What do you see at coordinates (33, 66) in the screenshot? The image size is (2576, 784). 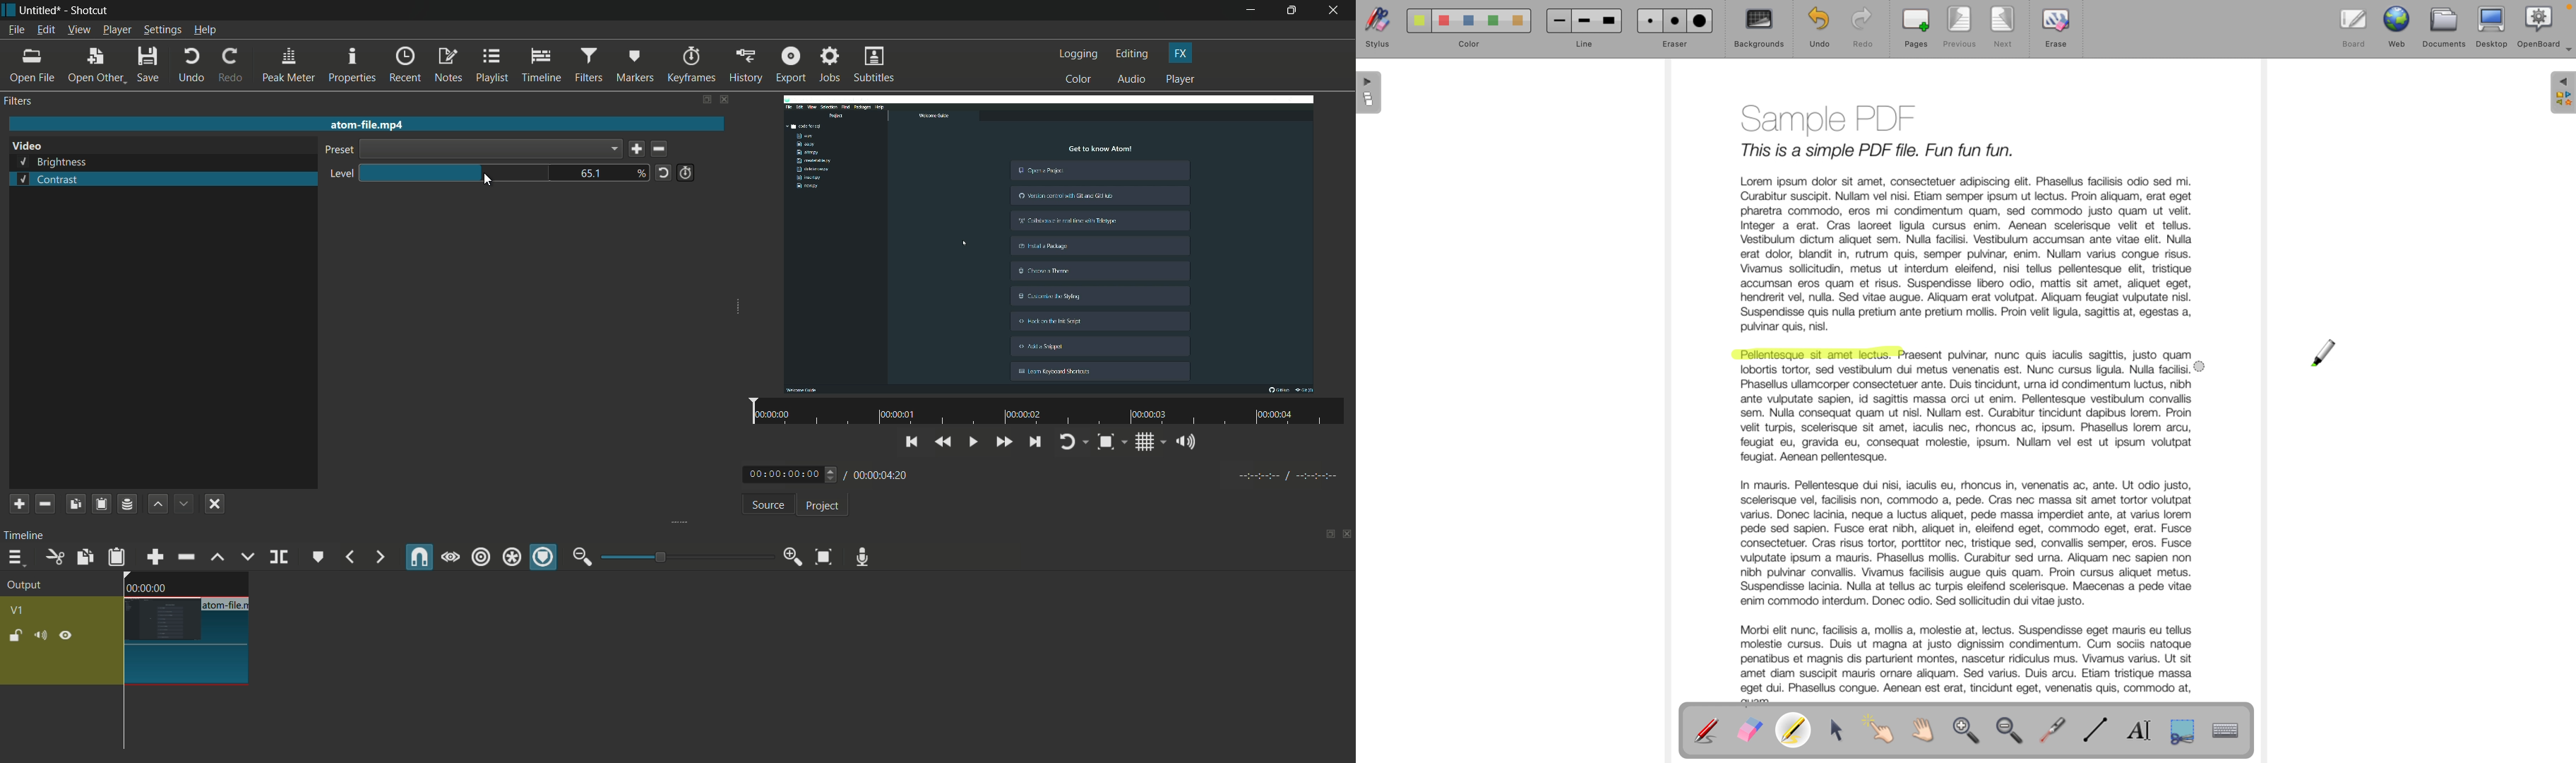 I see `open file` at bounding box center [33, 66].